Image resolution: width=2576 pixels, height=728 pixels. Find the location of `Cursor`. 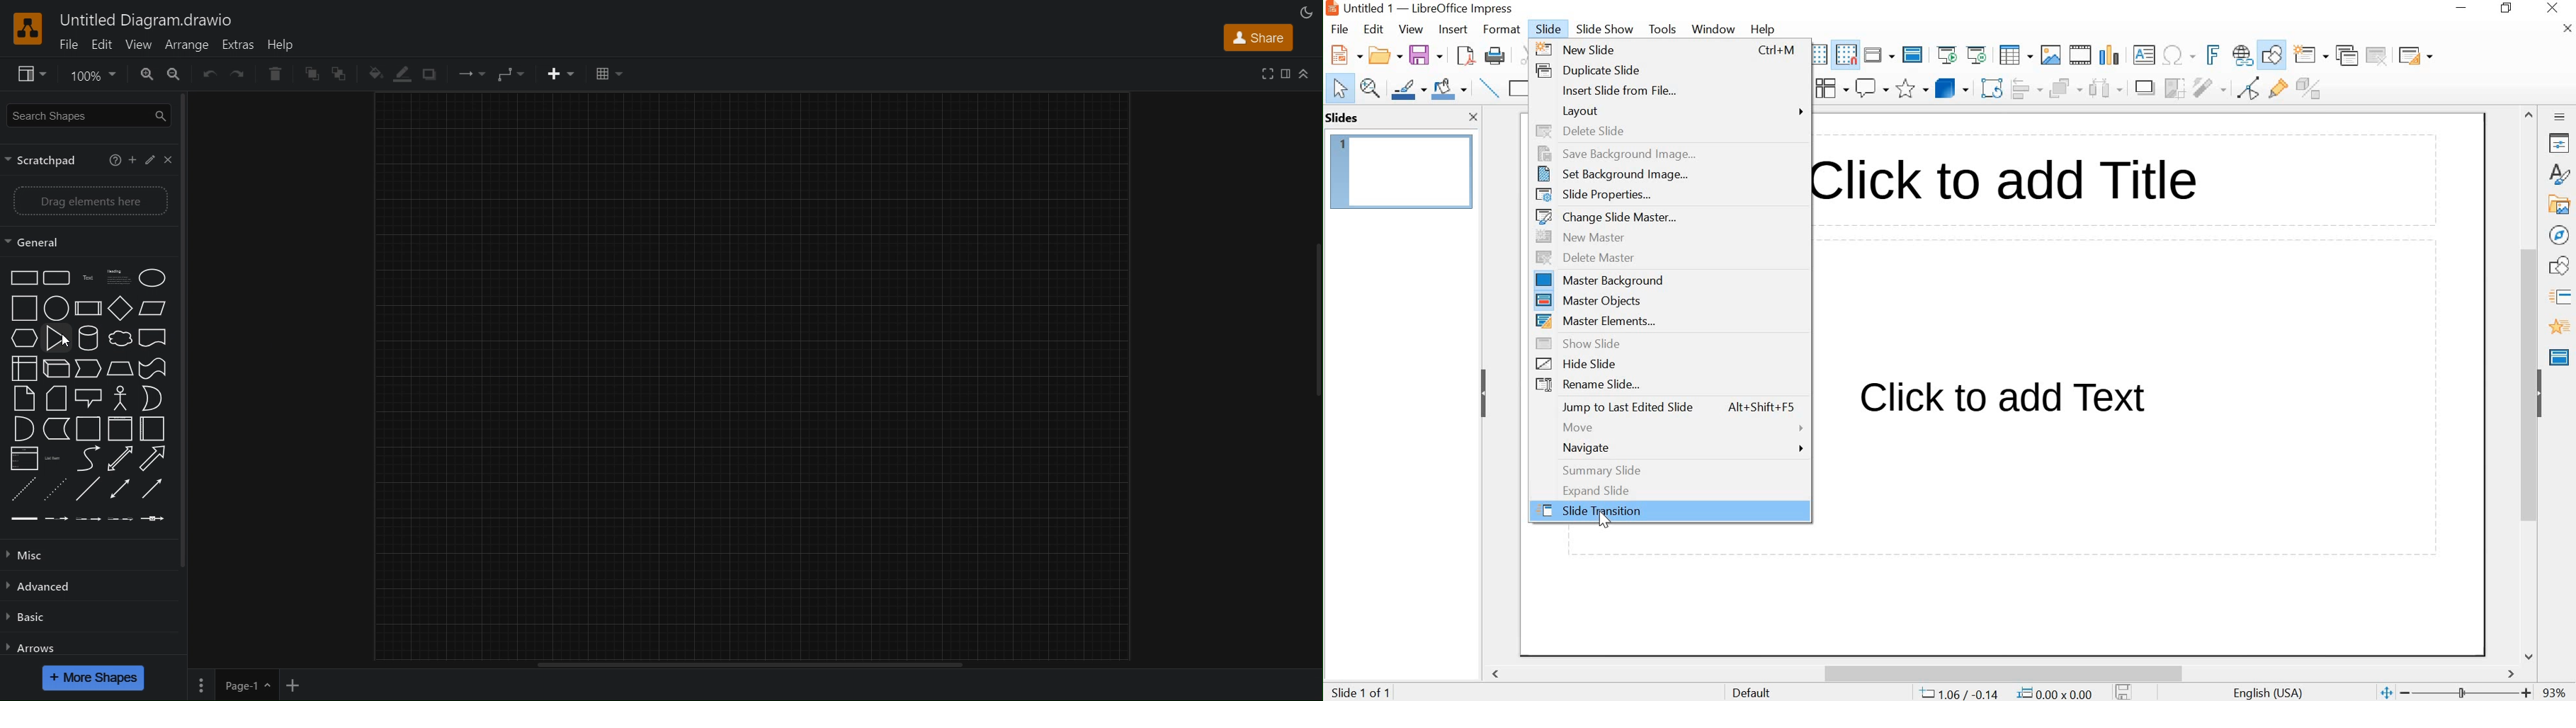

Cursor is located at coordinates (65, 343).